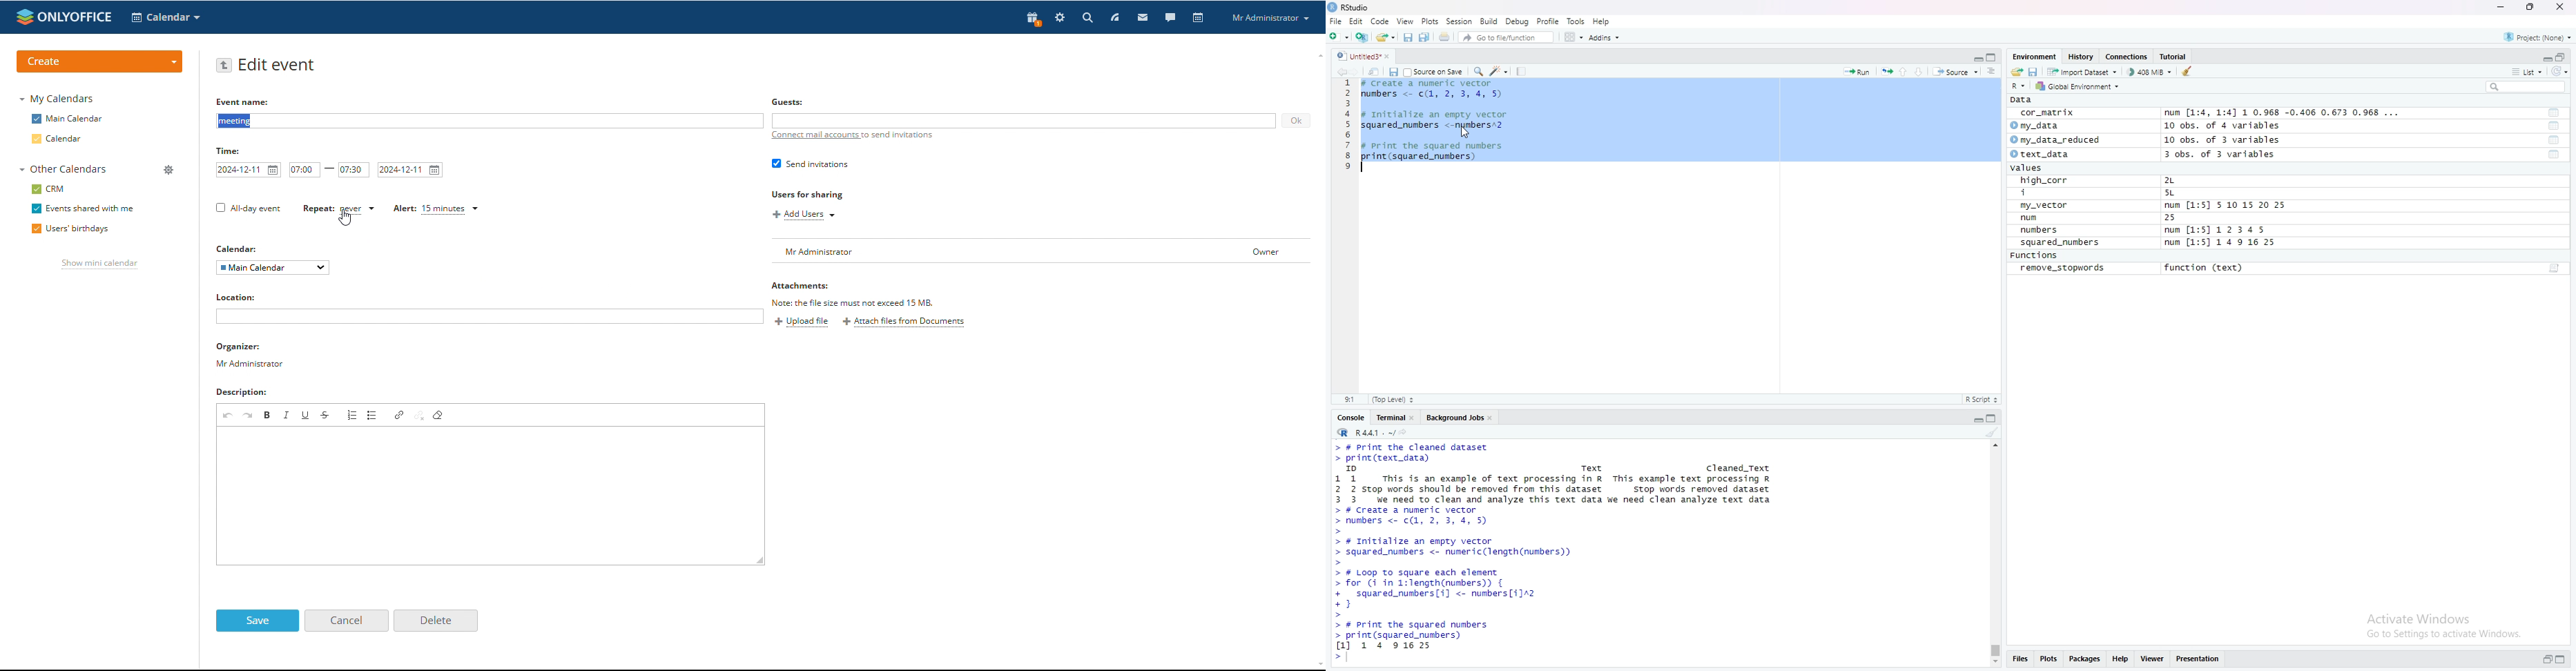  I want to click on values, so click(2031, 169).